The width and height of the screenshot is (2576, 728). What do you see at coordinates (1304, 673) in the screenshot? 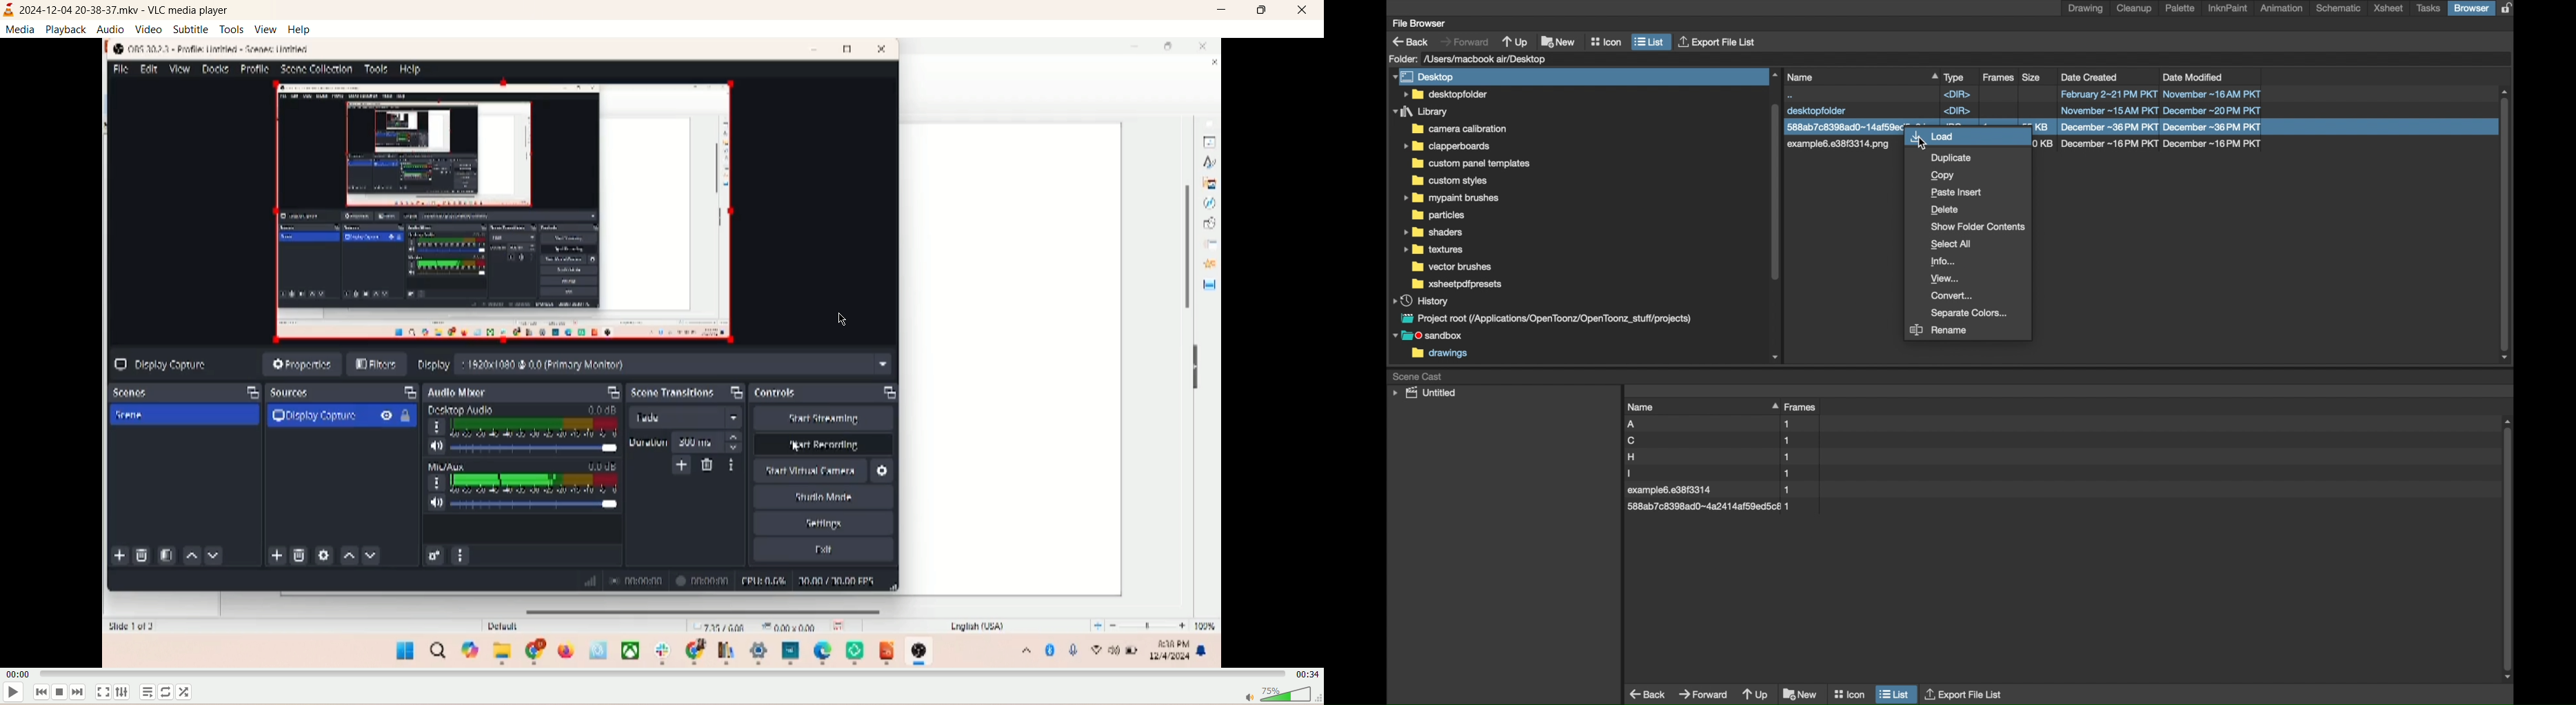
I see `total time` at bounding box center [1304, 673].